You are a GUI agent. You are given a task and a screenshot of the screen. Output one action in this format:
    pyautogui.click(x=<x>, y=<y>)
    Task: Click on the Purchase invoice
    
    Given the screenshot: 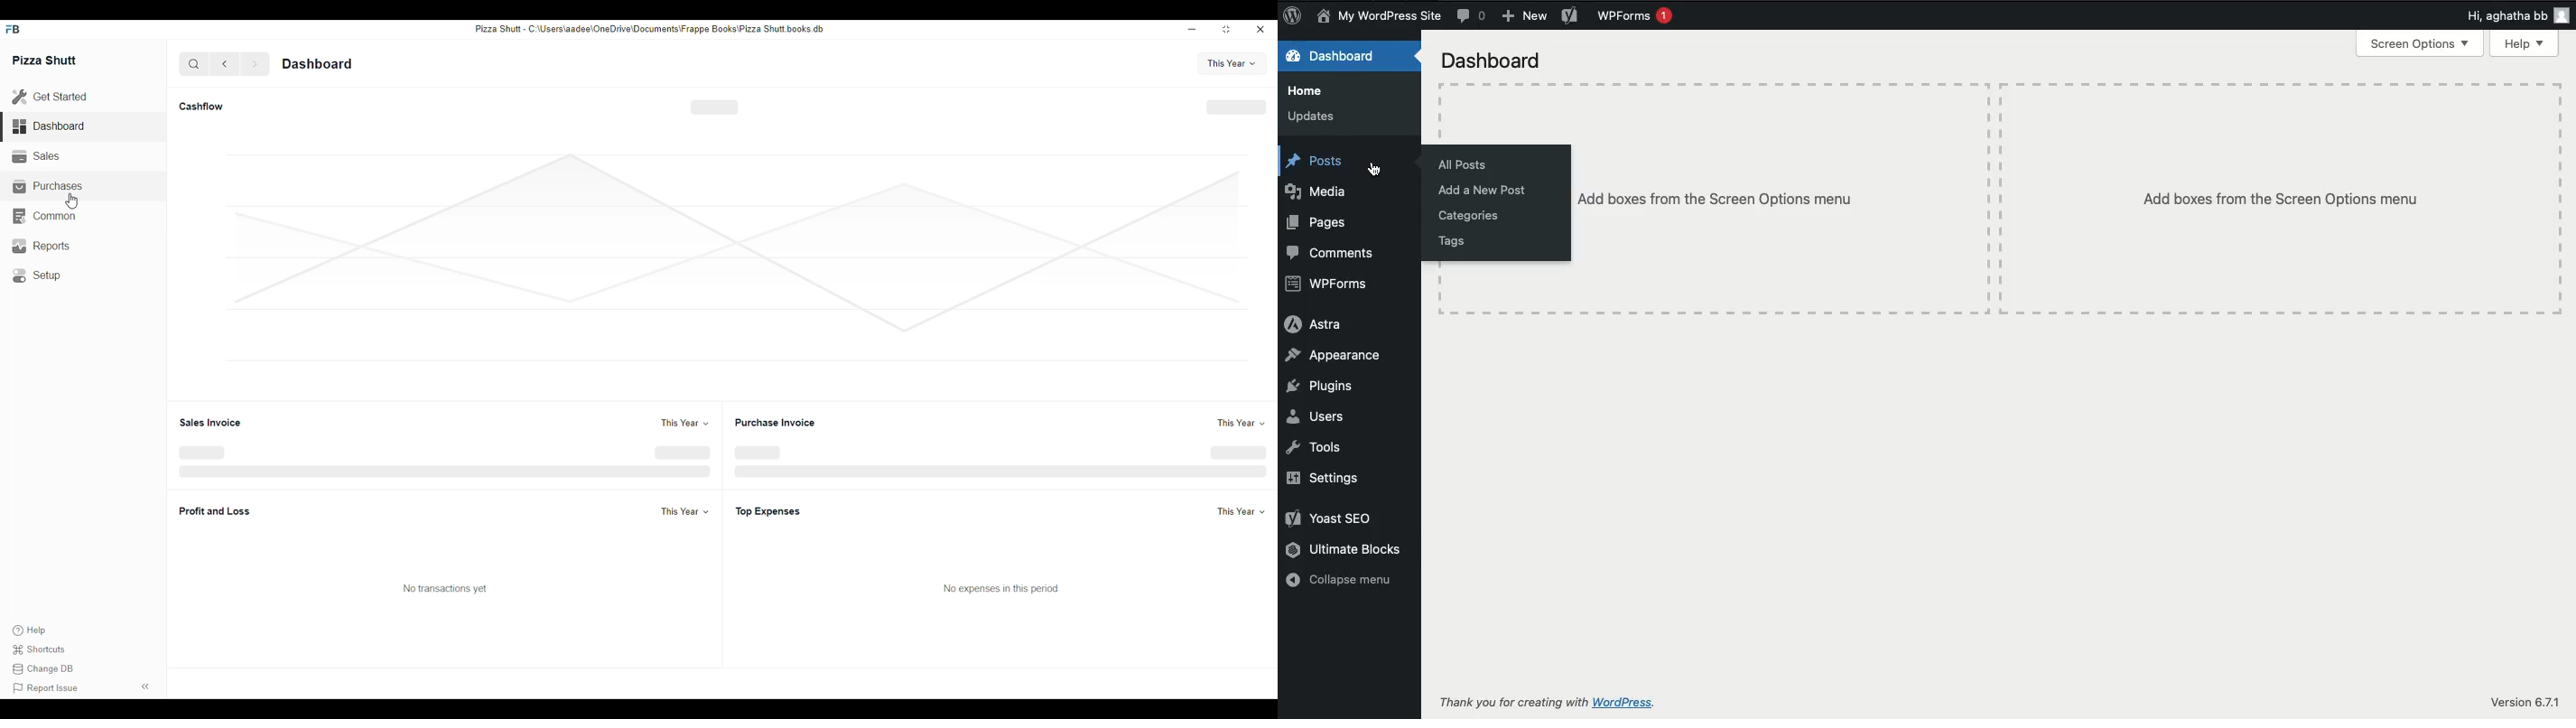 What is the action you would take?
    pyautogui.click(x=777, y=423)
    